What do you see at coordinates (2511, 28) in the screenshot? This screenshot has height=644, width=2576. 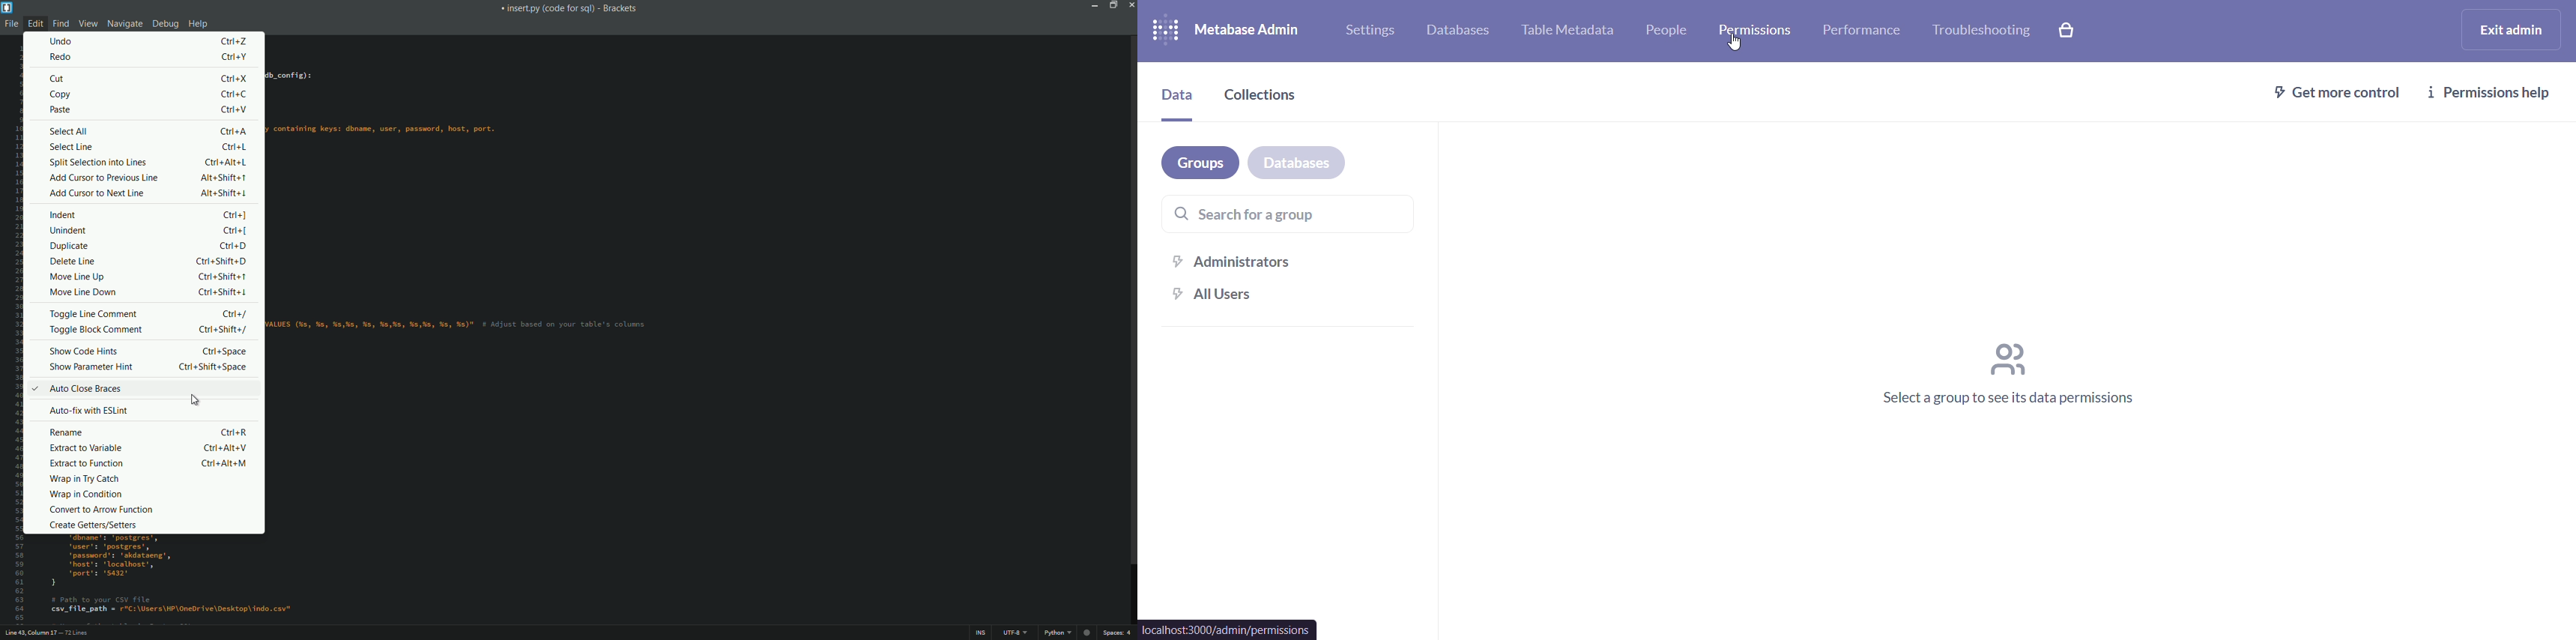 I see `exit admin` at bounding box center [2511, 28].